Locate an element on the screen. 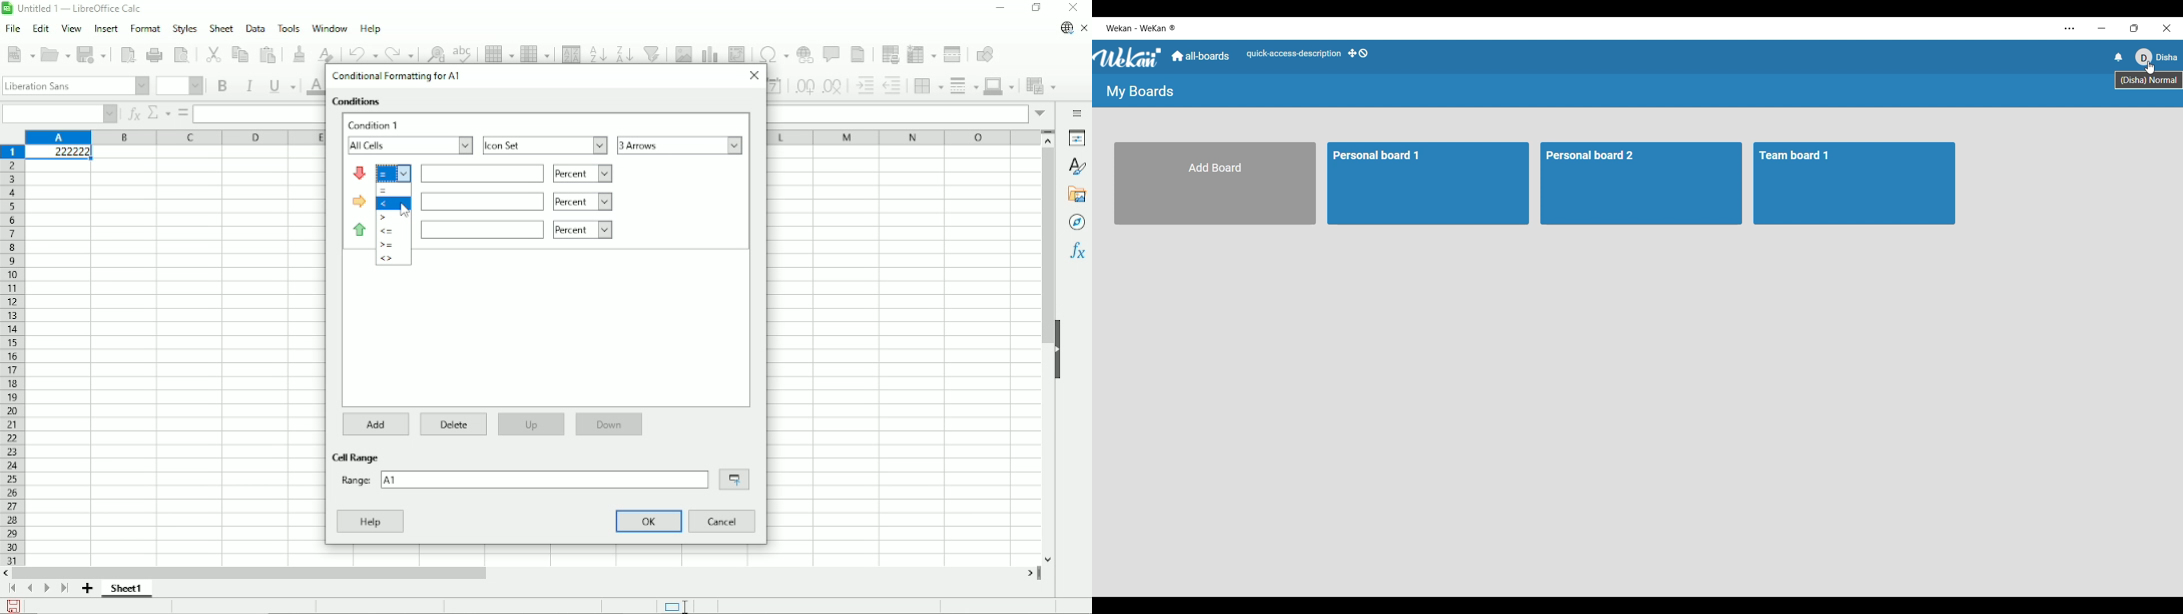 The image size is (2184, 616). Auto filter is located at coordinates (653, 51).